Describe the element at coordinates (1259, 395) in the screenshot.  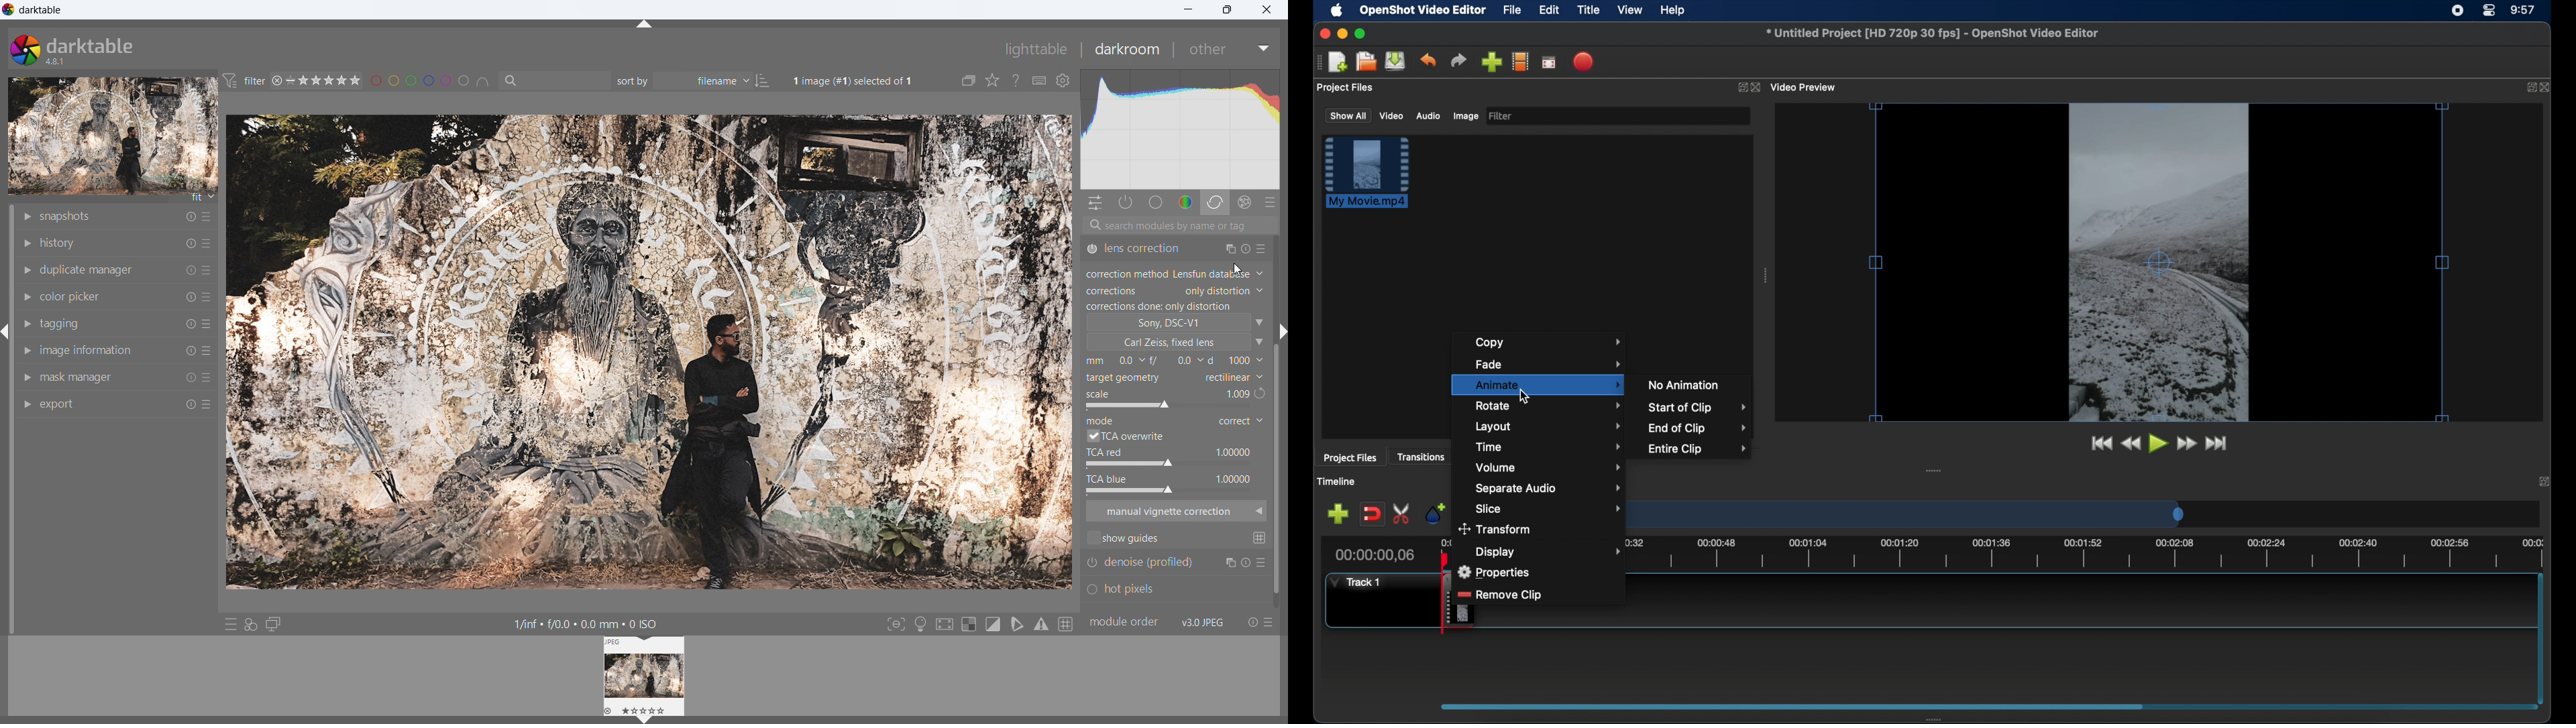
I see `redo` at that location.